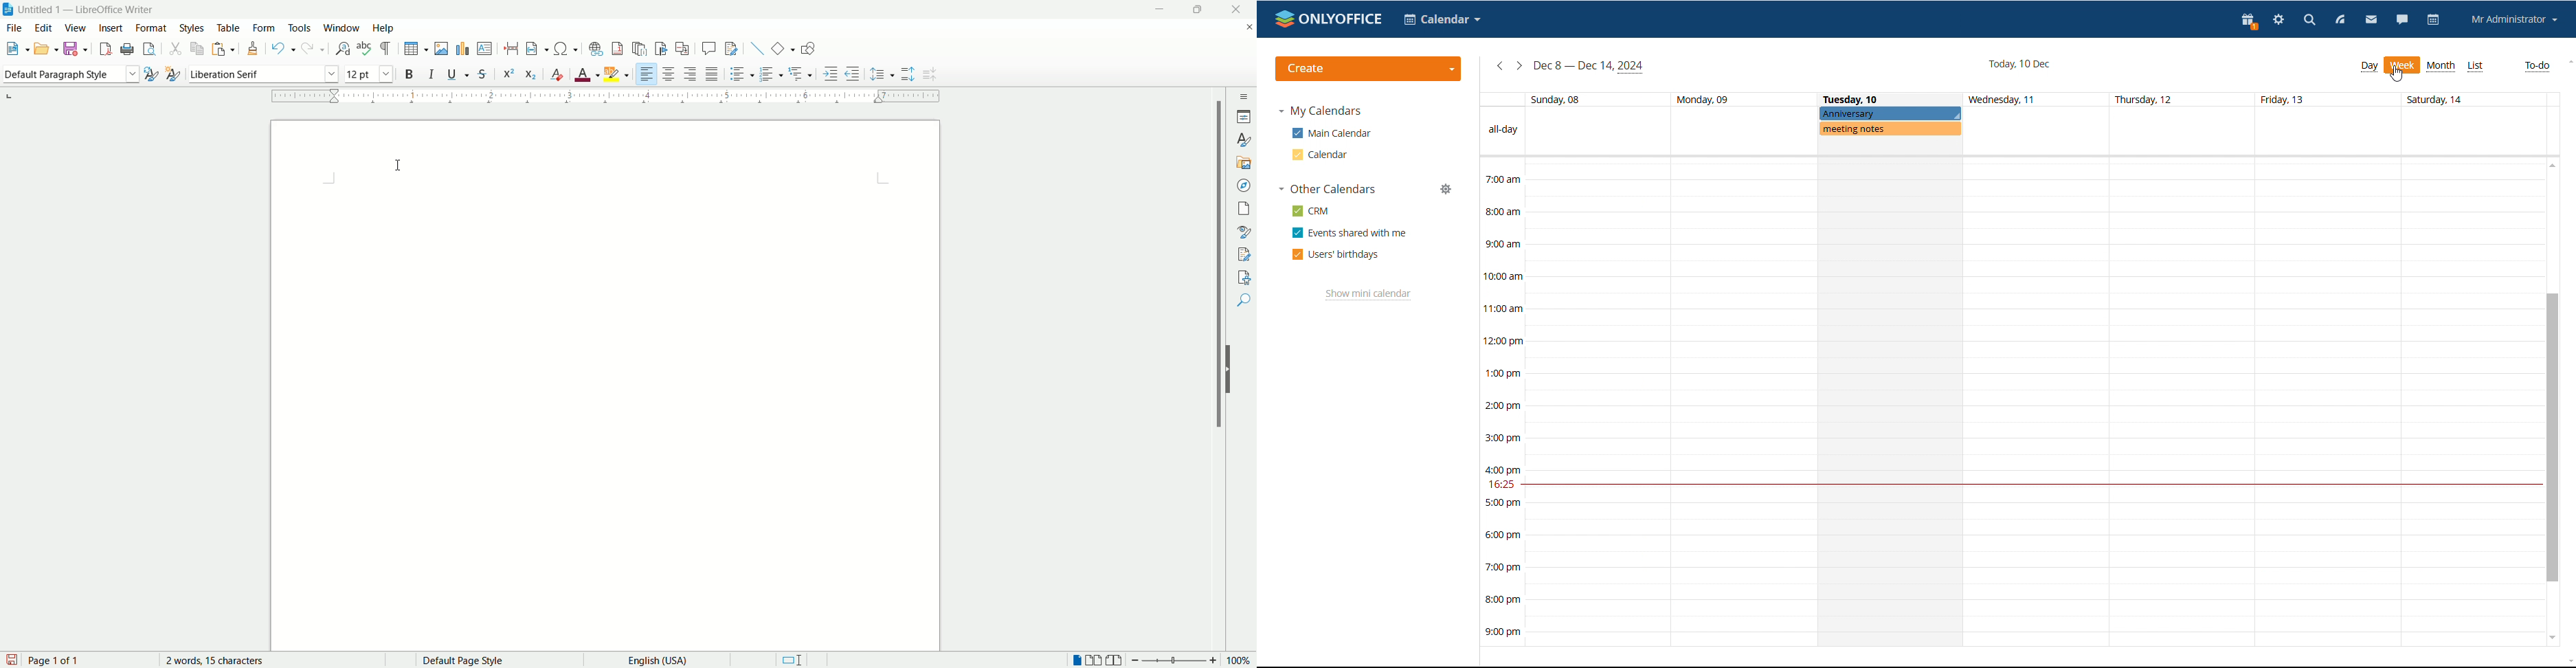 The image size is (2576, 672). Describe the element at coordinates (2012, 100) in the screenshot. I see `days` at that location.